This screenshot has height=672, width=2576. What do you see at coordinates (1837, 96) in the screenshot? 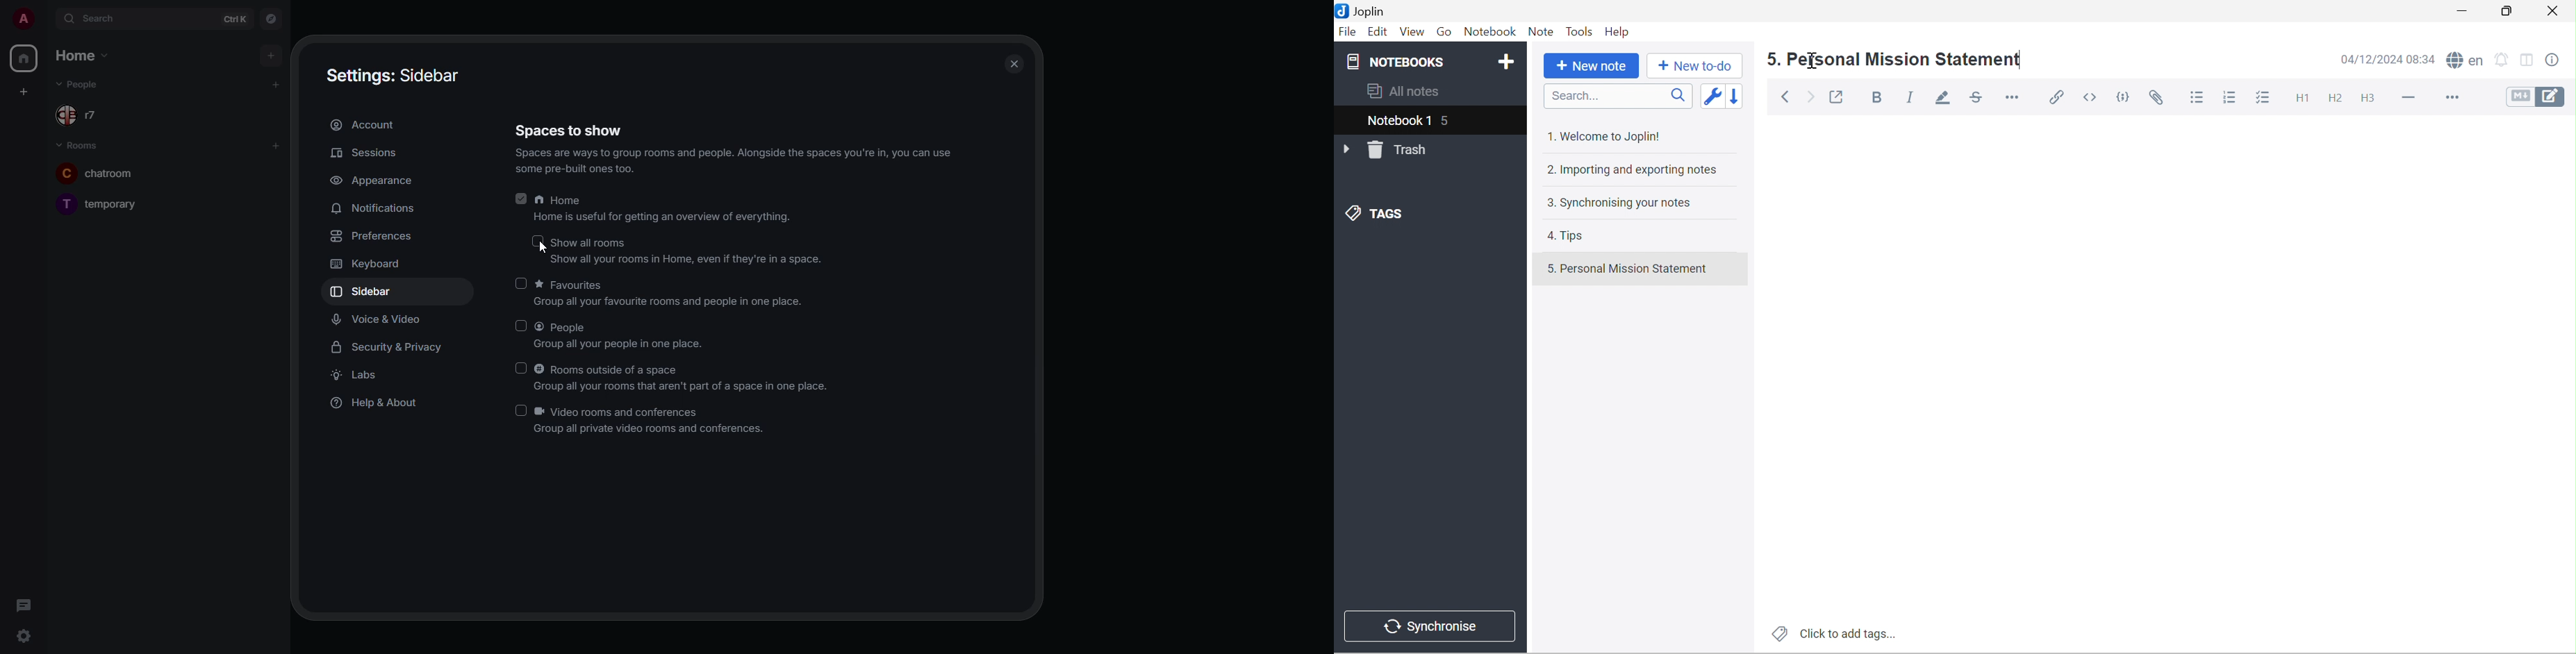
I see `Toggle external editing` at bounding box center [1837, 96].